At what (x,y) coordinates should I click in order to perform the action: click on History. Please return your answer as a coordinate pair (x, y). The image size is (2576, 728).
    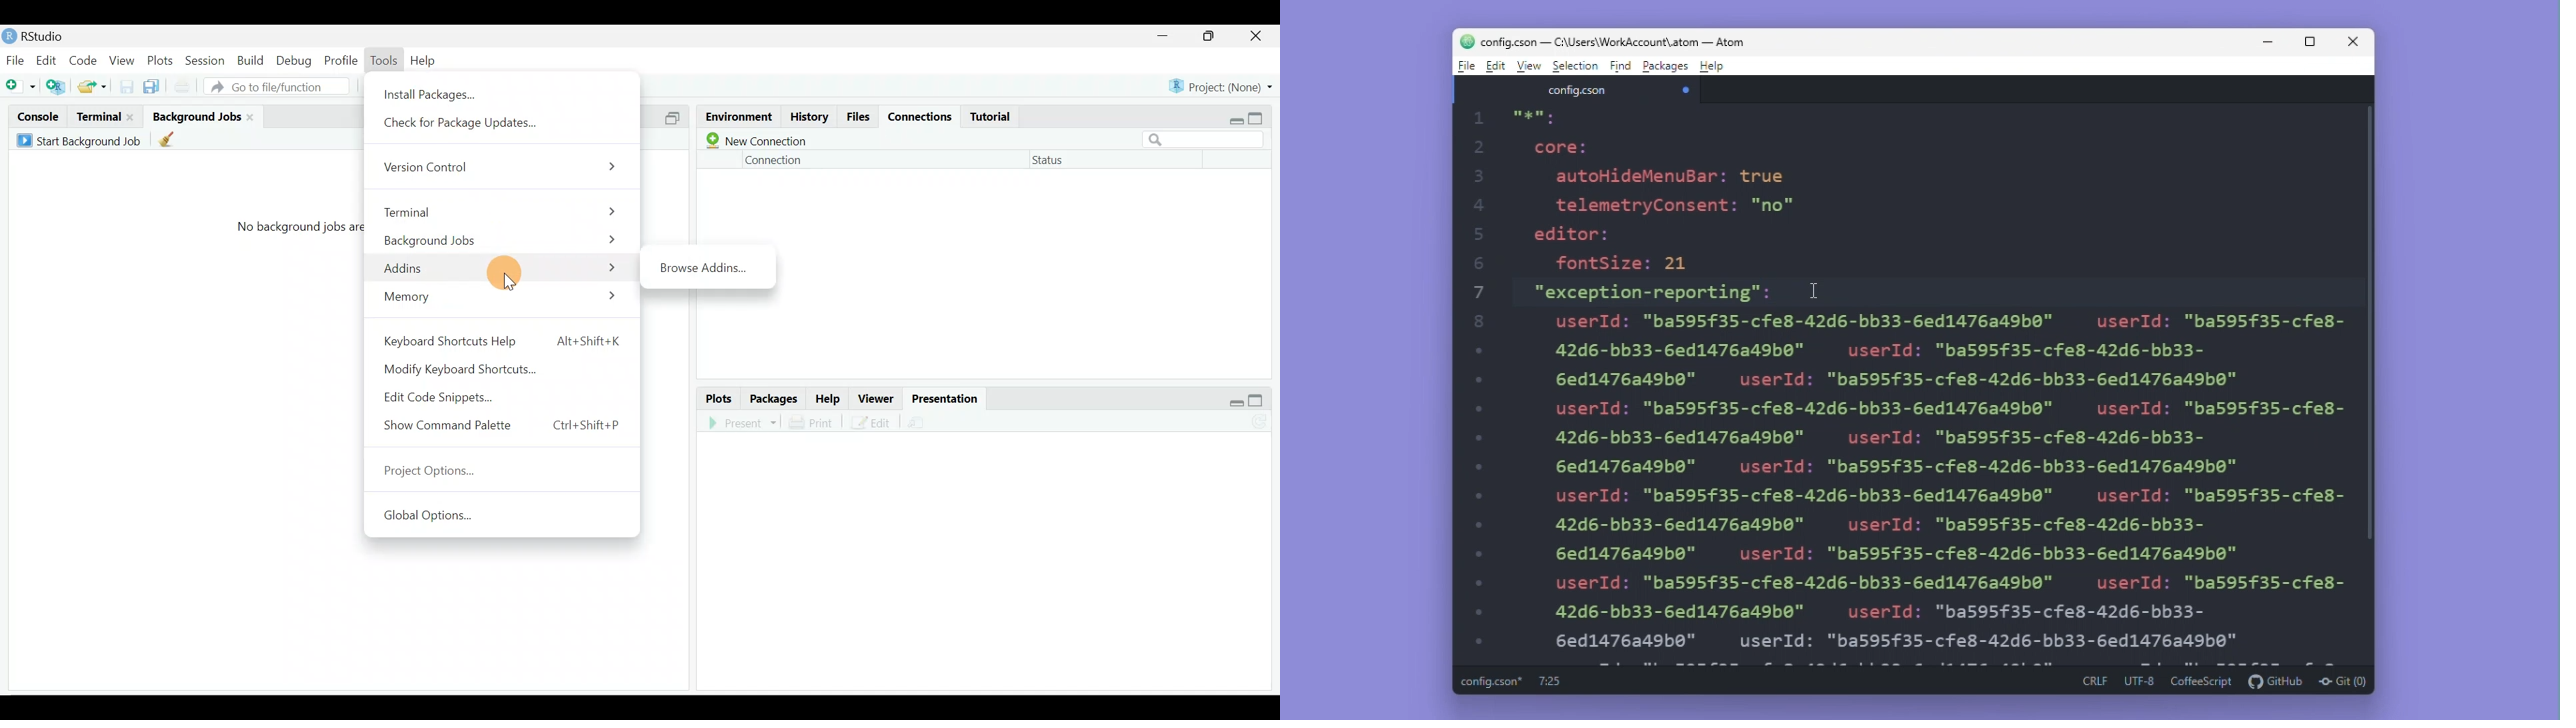
    Looking at the image, I should click on (808, 116).